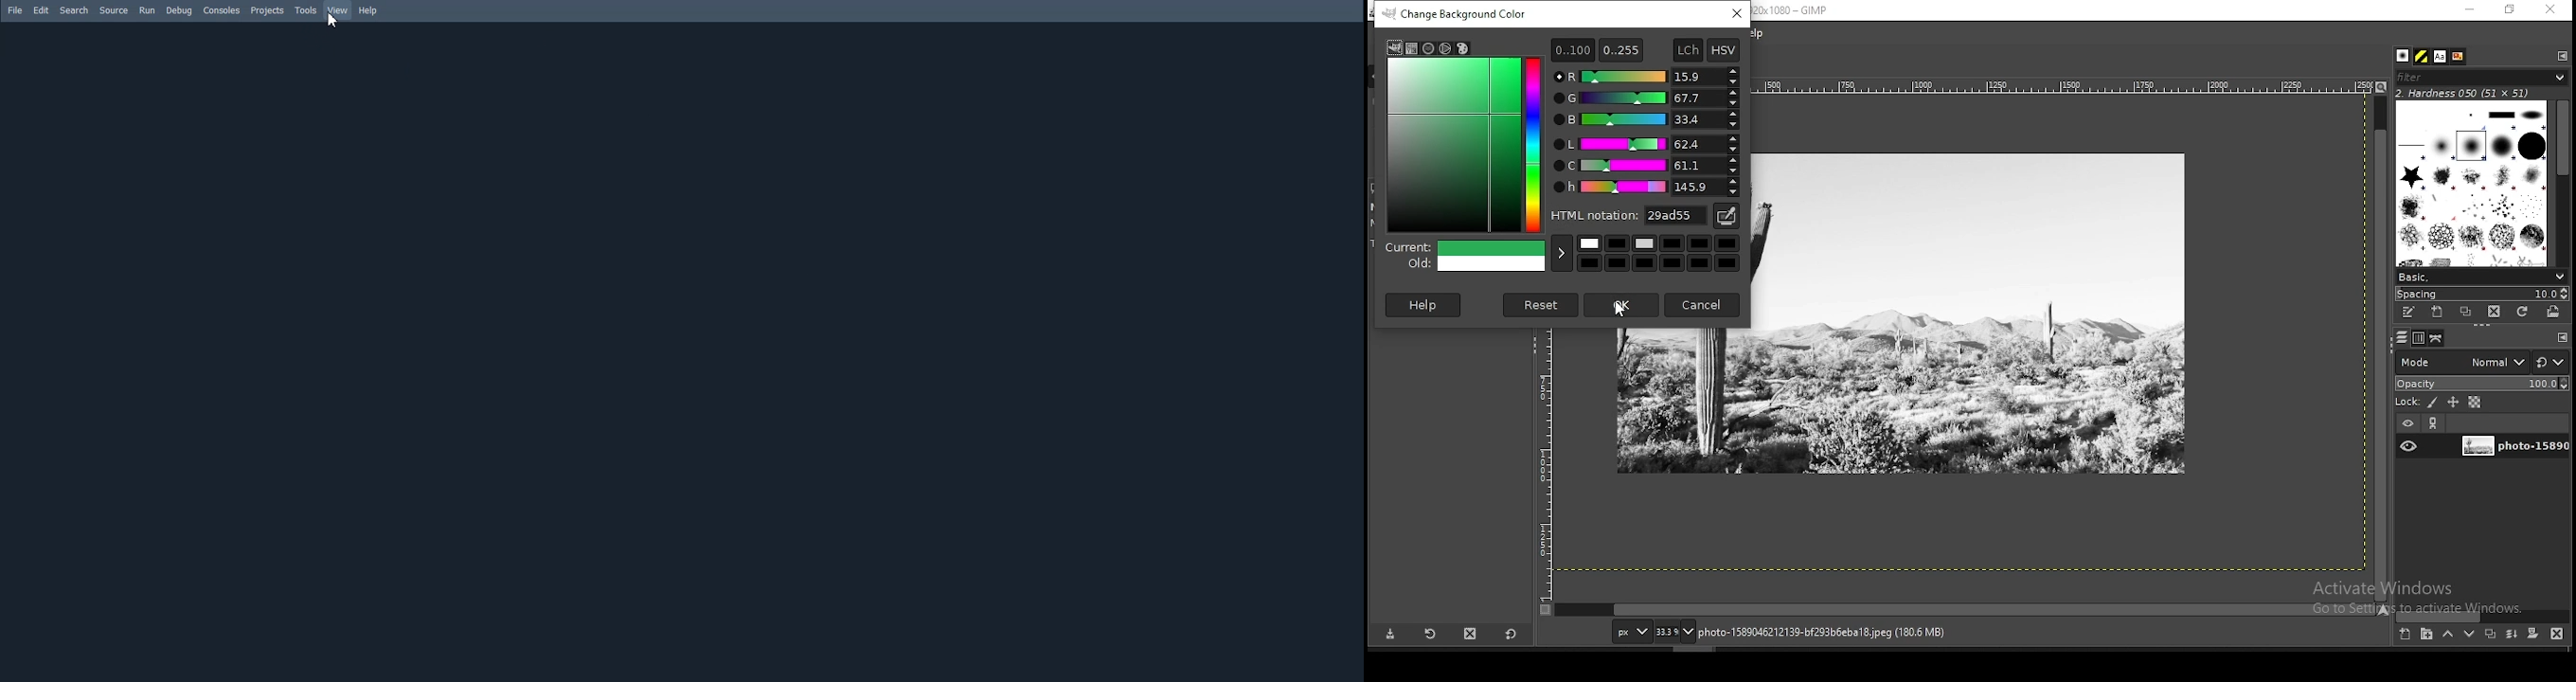 This screenshot has height=700, width=2576. What do you see at coordinates (73, 10) in the screenshot?
I see `Search` at bounding box center [73, 10].